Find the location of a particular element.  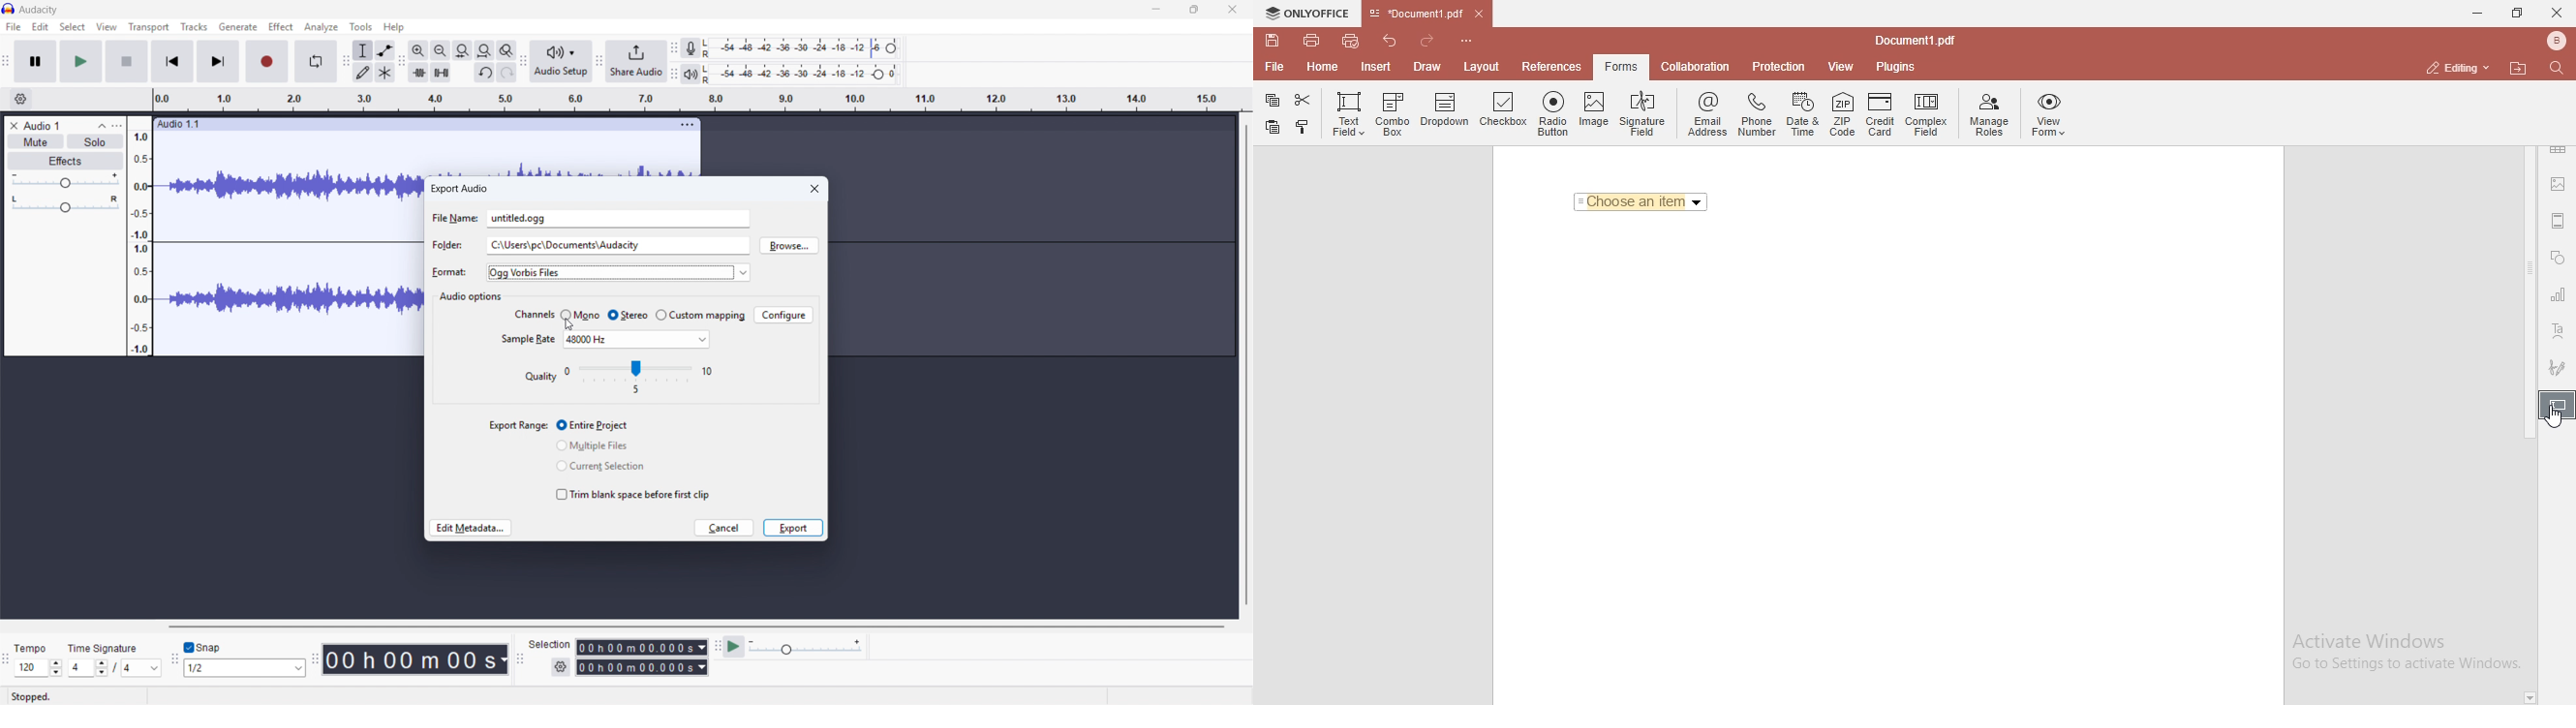

editing is located at coordinates (2455, 67).